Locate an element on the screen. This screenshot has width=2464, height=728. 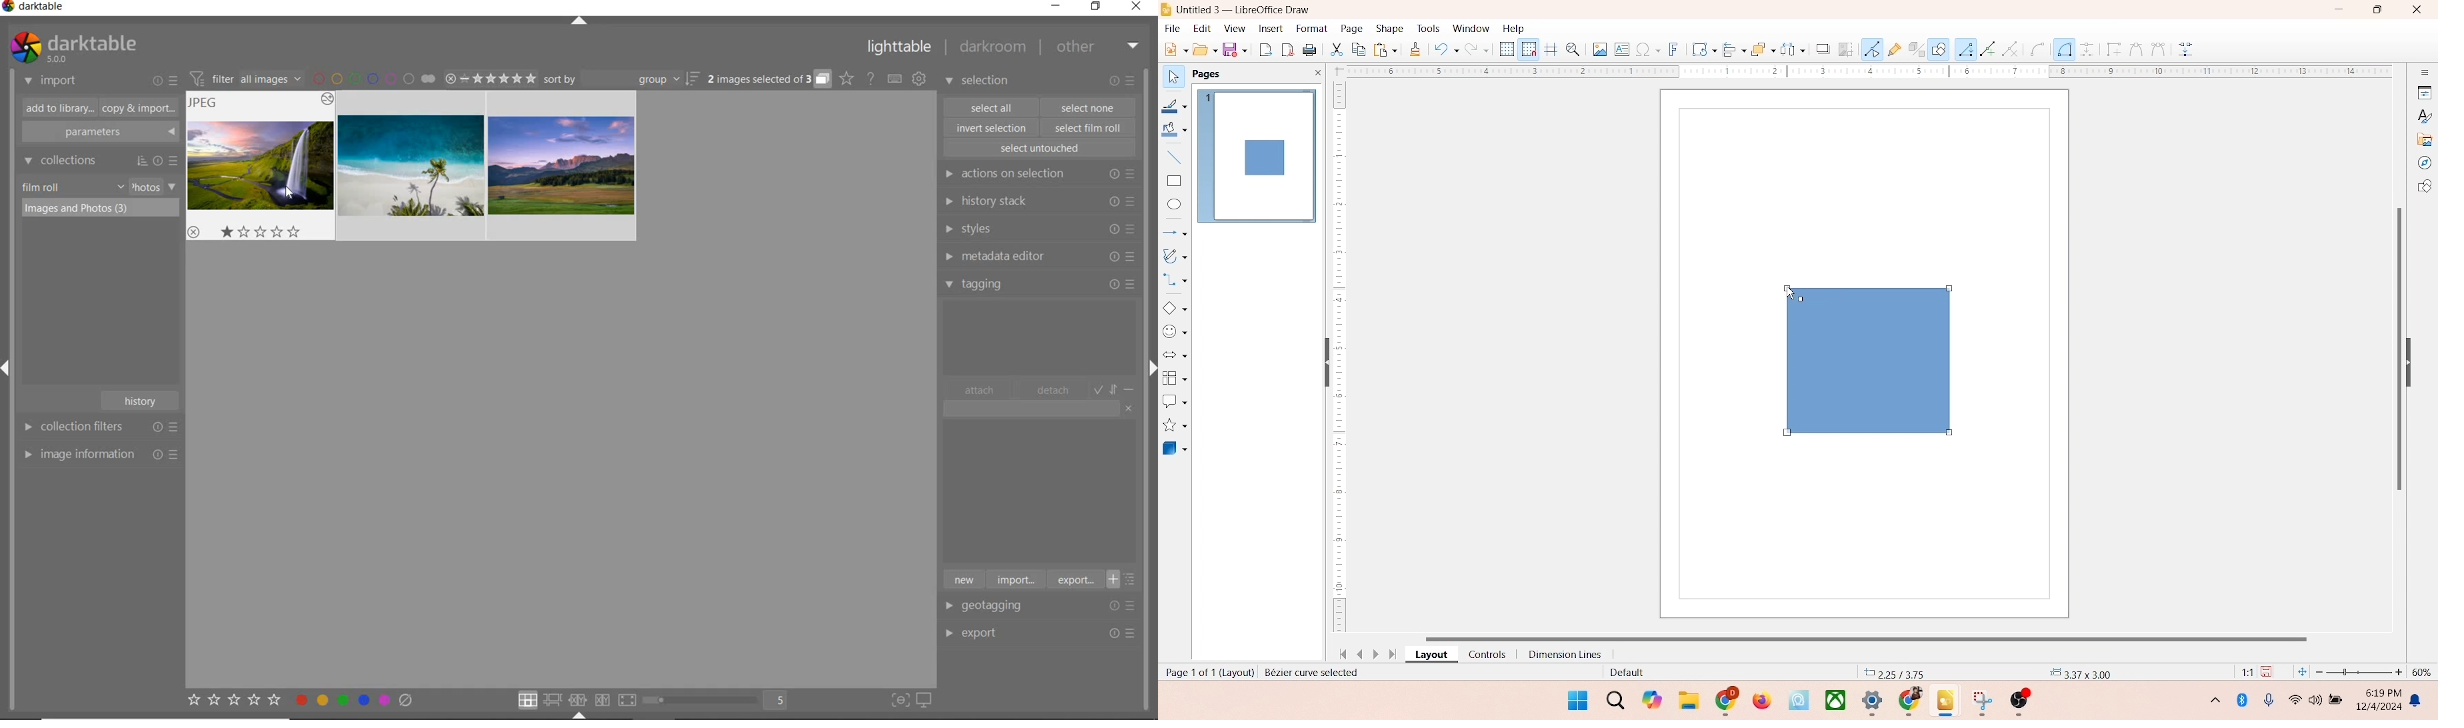
image information is located at coordinates (100, 454).